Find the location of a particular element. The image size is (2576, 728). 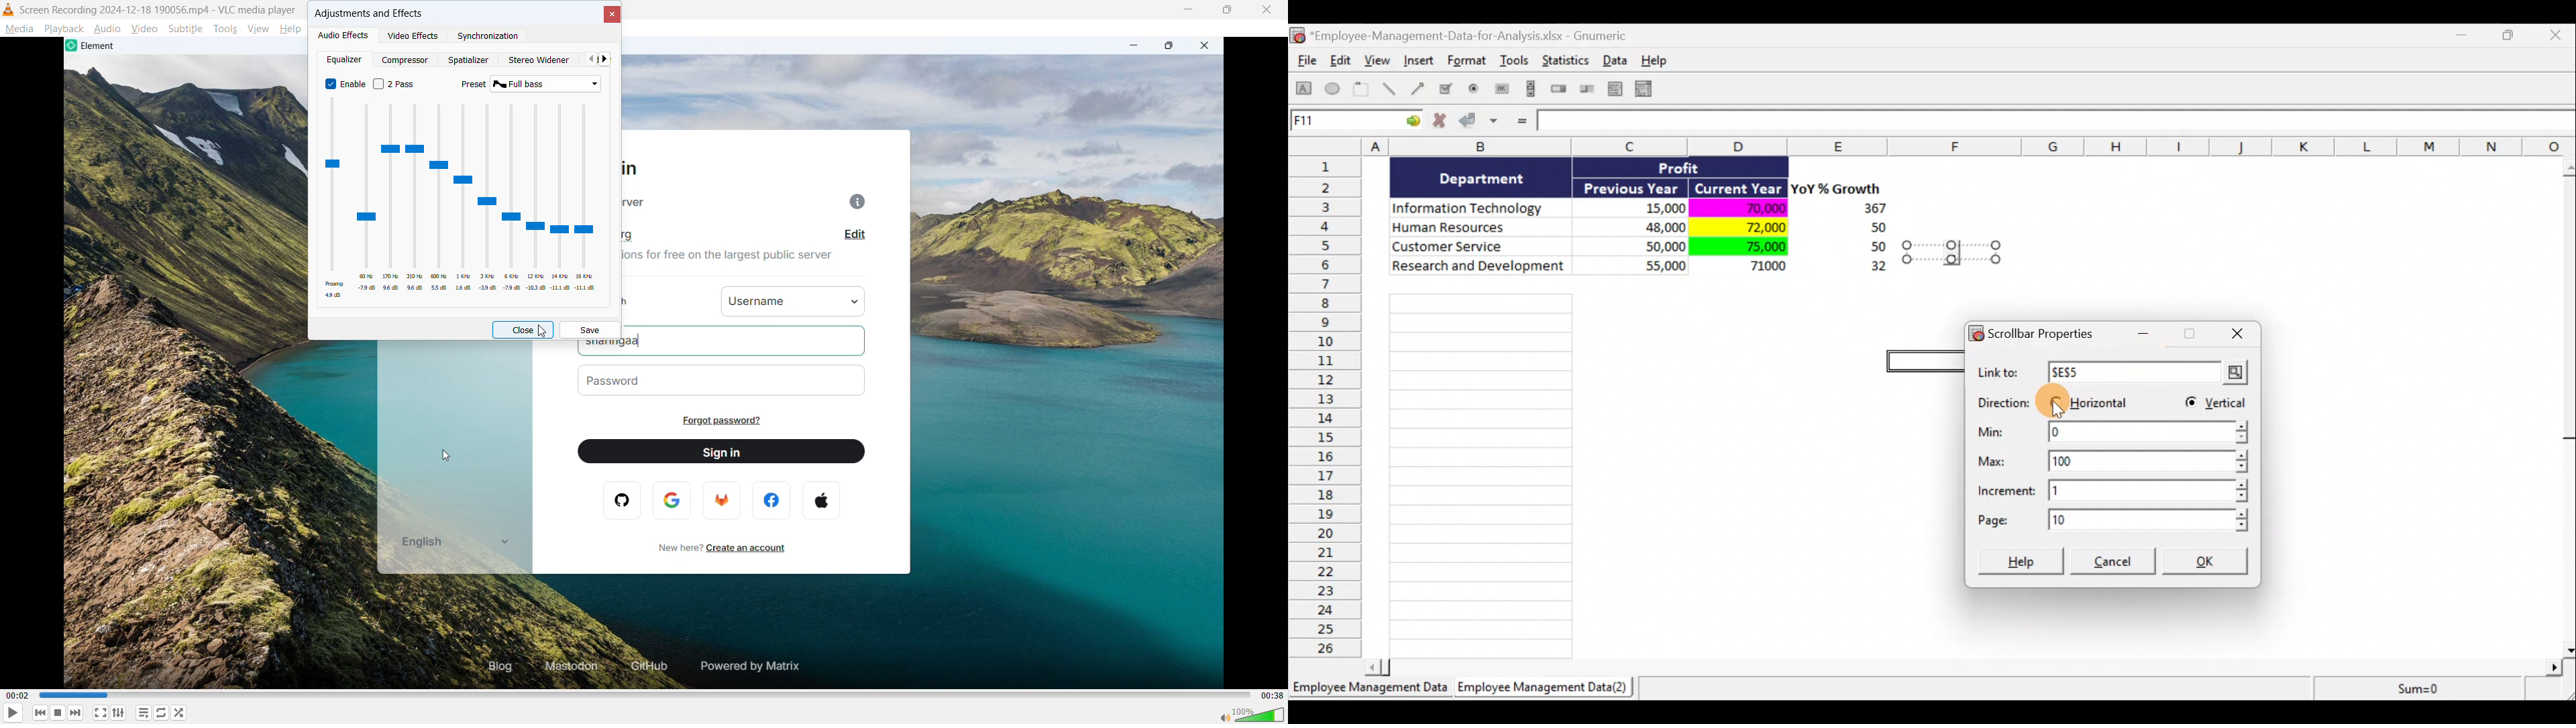

Data is located at coordinates (1619, 60).